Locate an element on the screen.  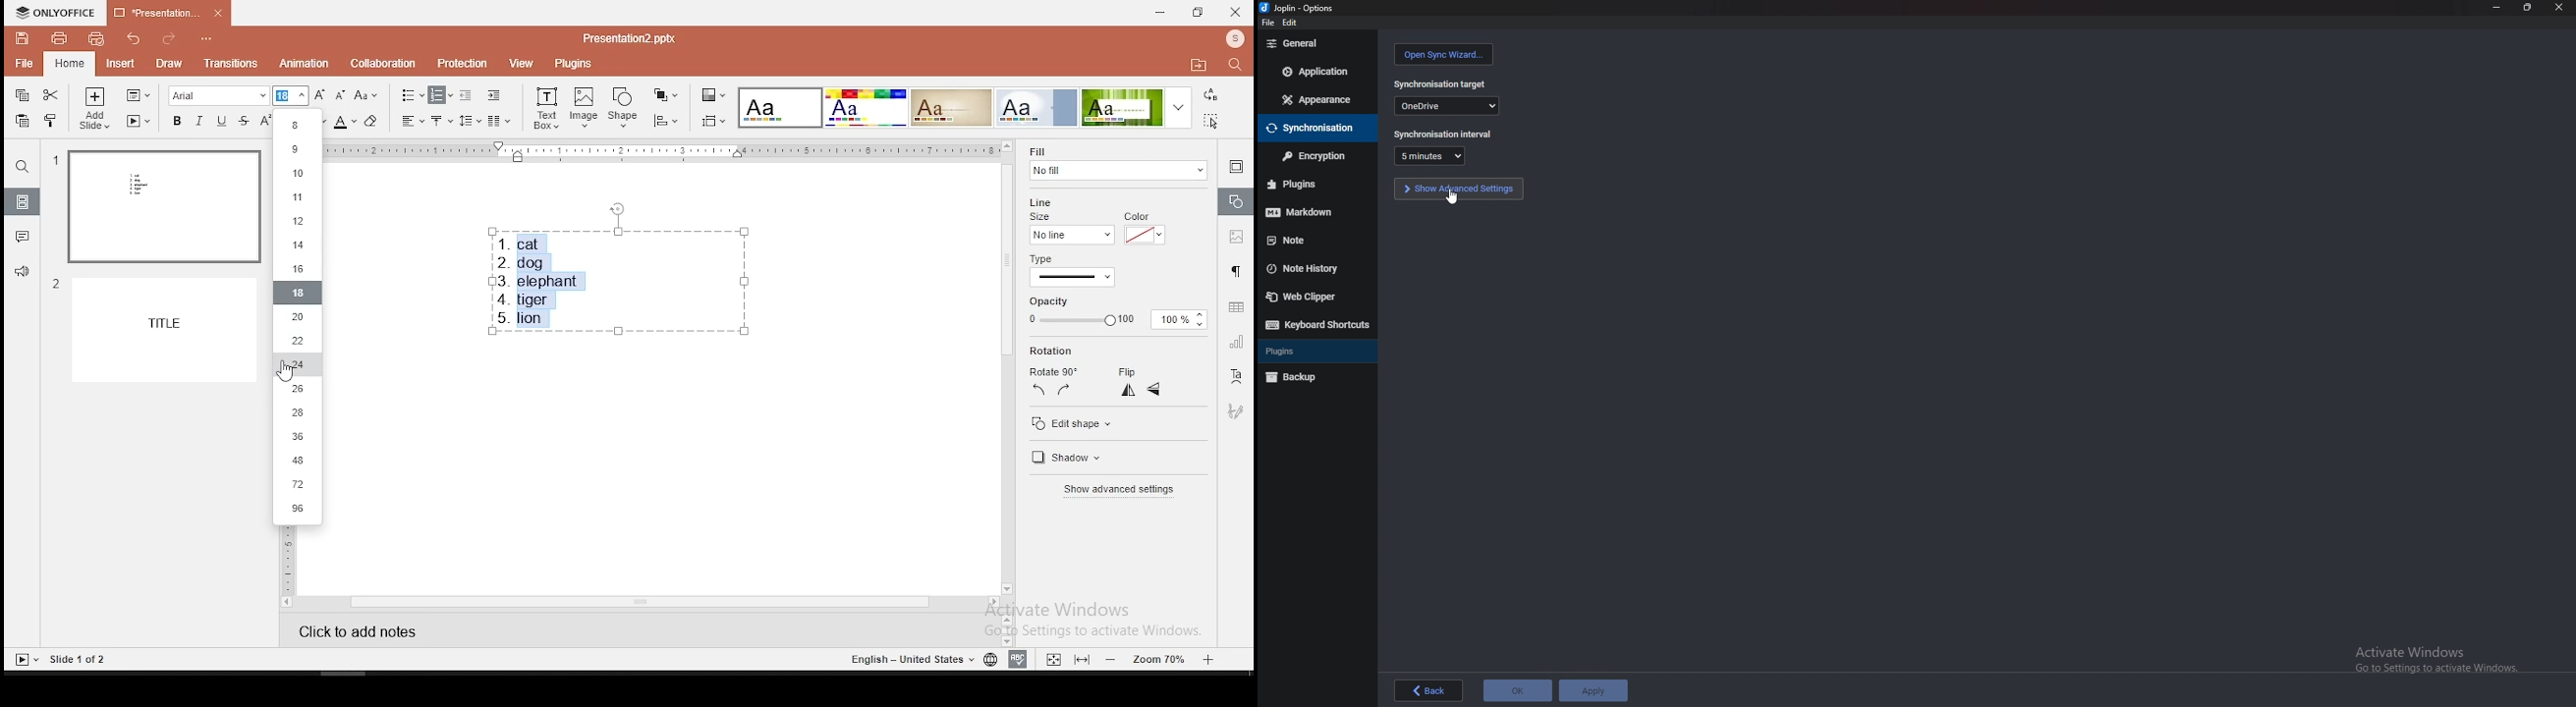
back is located at coordinates (1431, 691).